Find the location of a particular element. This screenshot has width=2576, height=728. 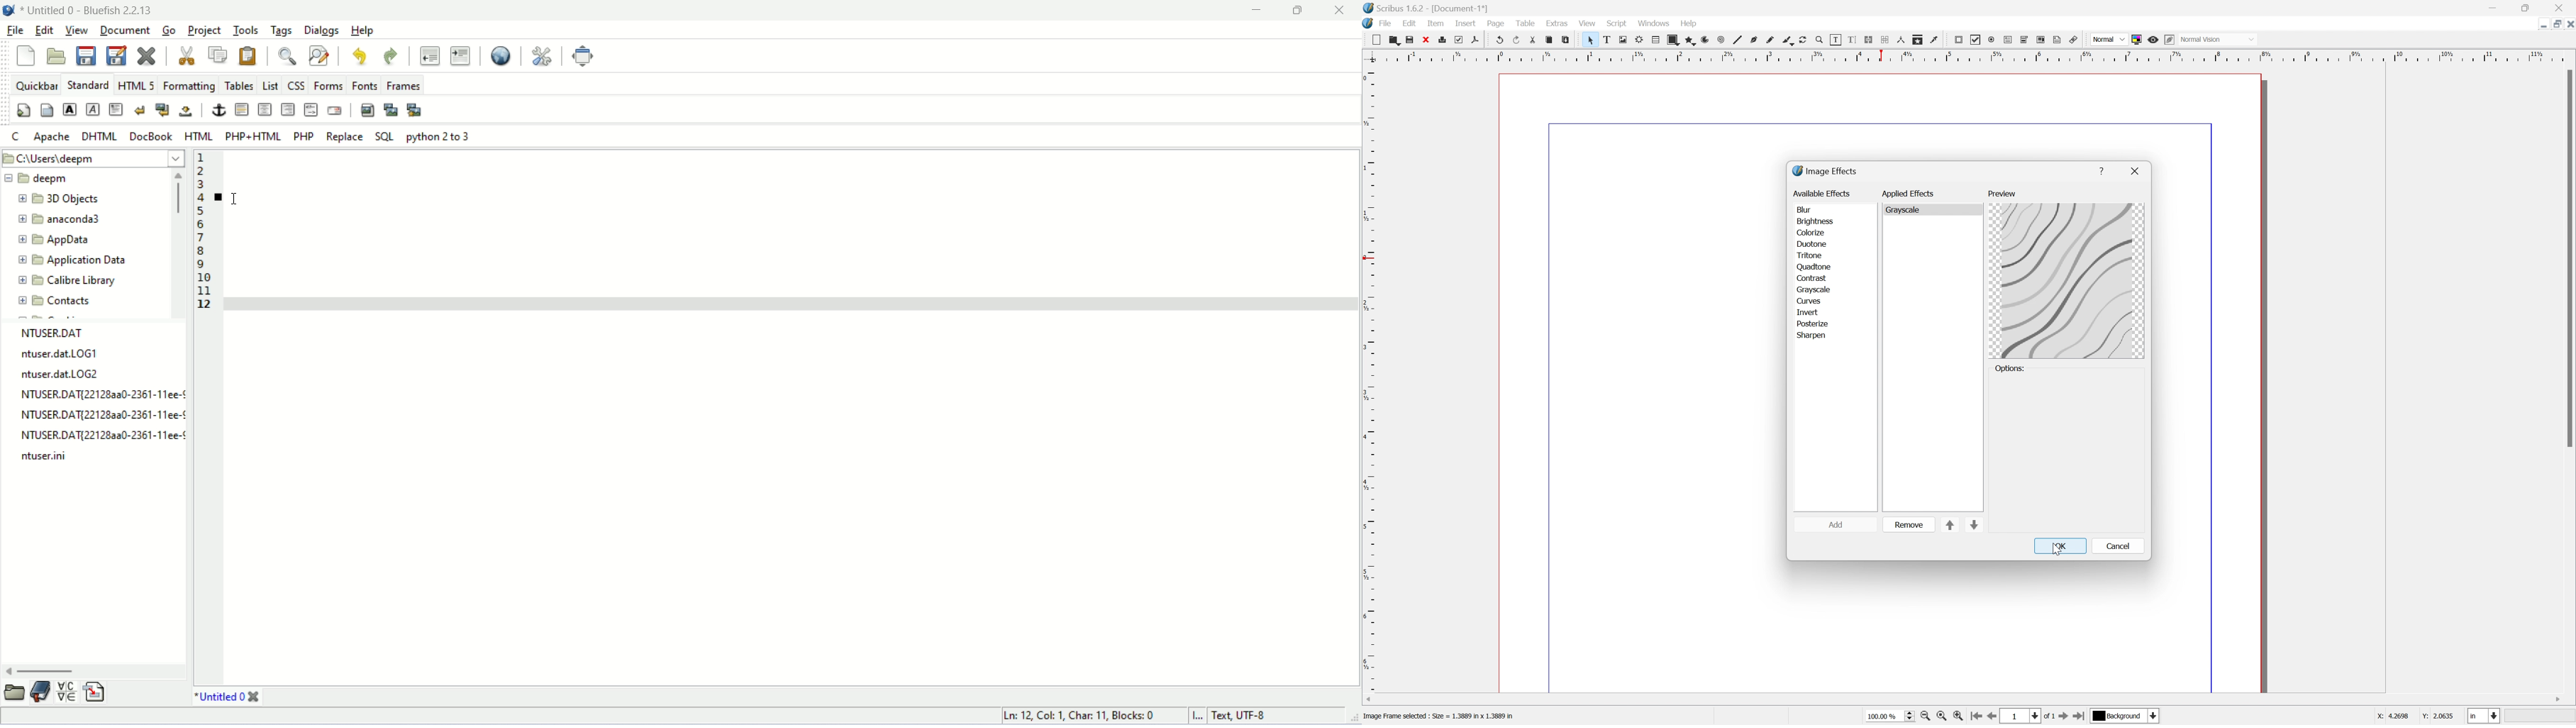

horizontal rule is located at coordinates (240, 109).